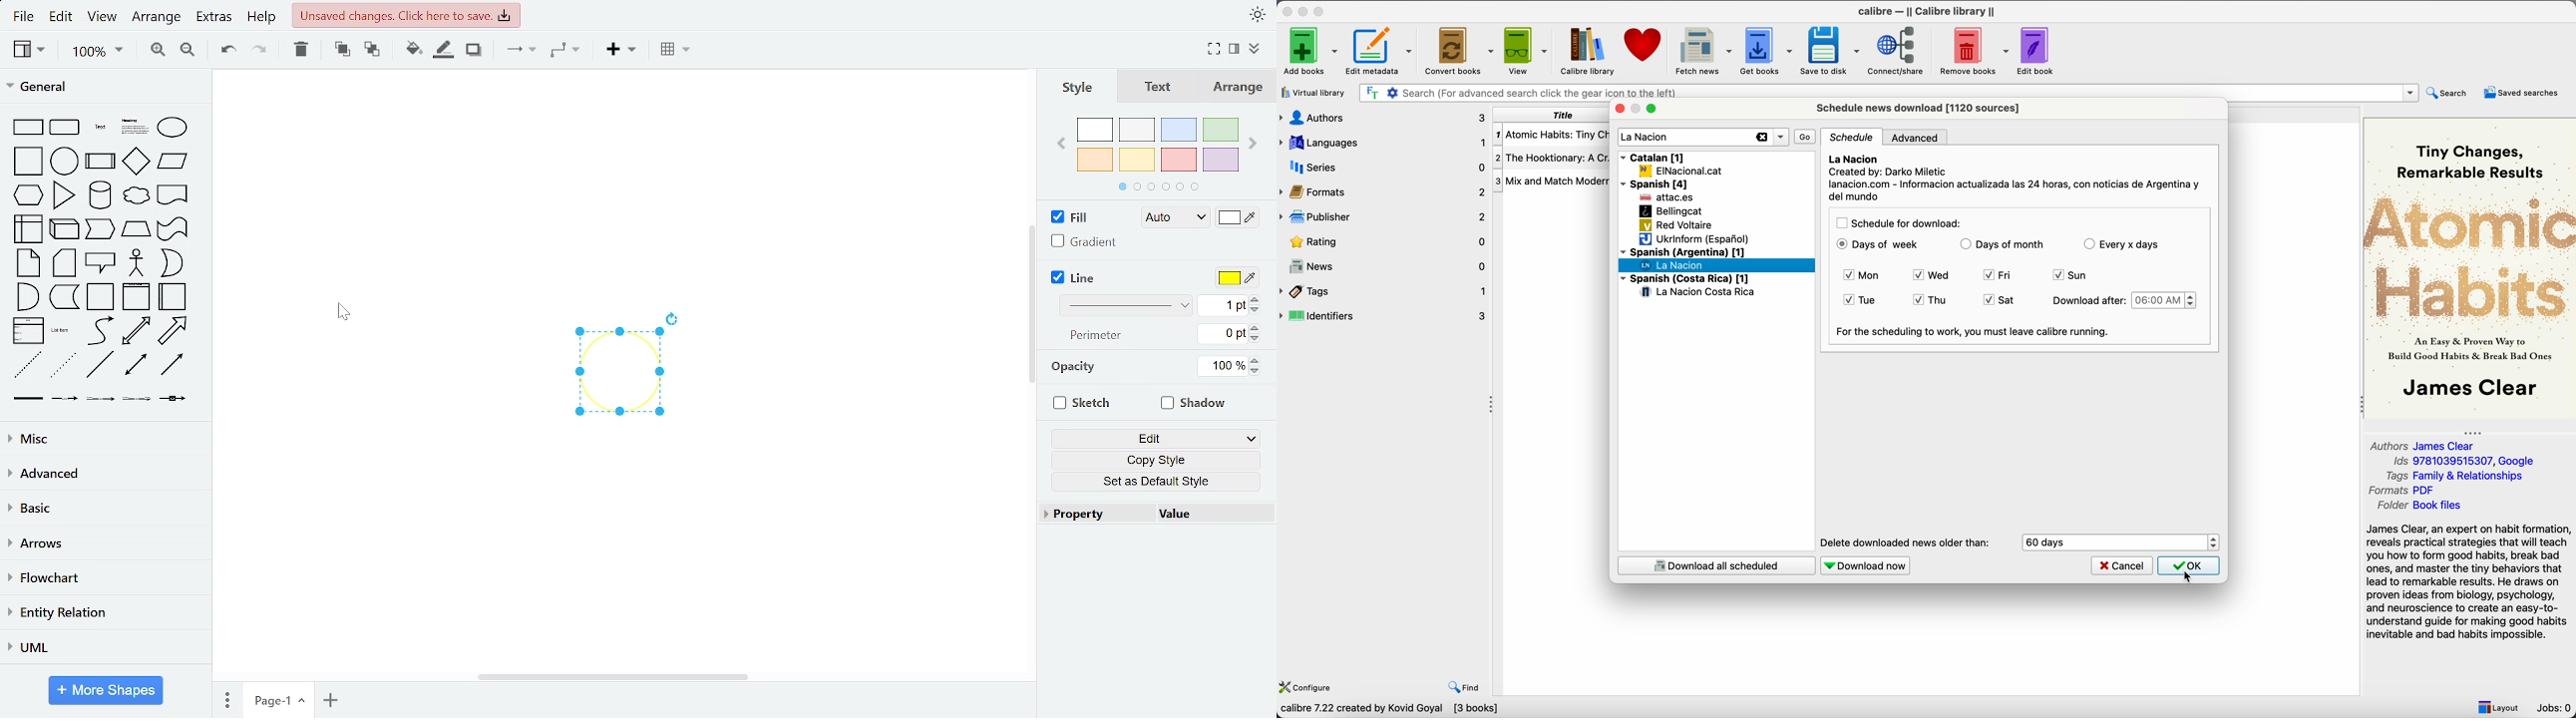 The width and height of the screenshot is (2576, 728). Describe the element at coordinates (1525, 50) in the screenshot. I see `view` at that location.